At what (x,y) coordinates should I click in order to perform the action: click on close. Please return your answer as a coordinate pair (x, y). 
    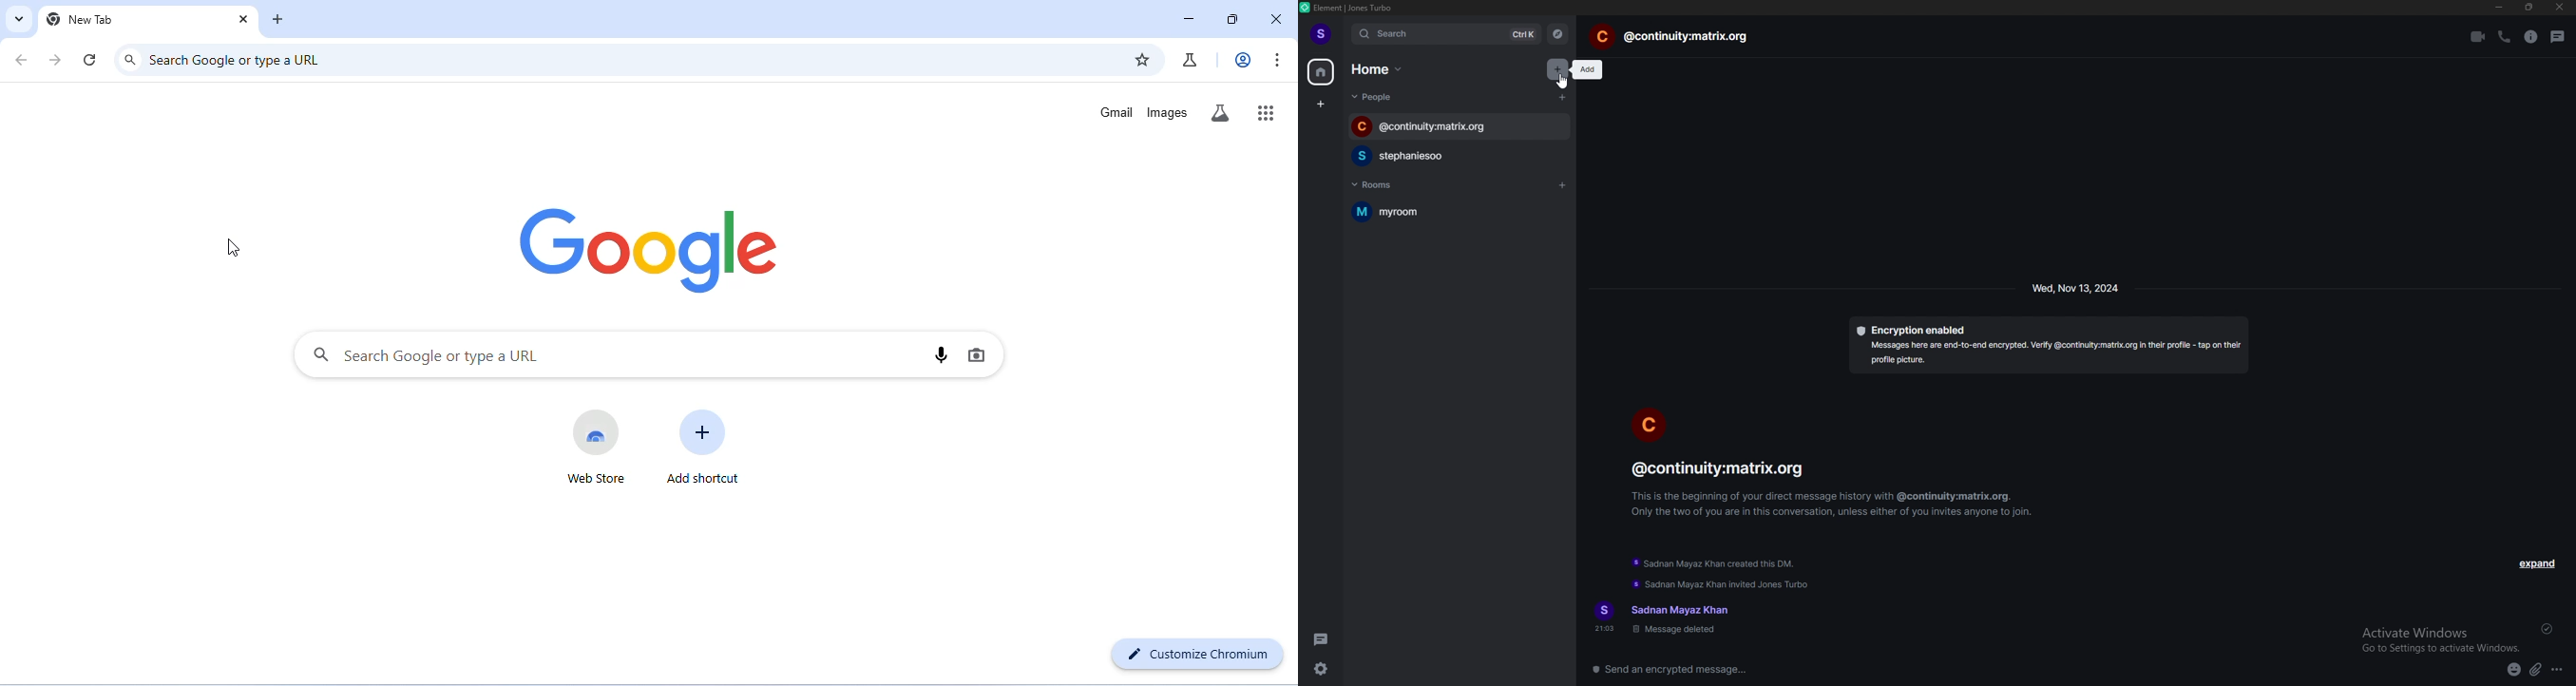
    Looking at the image, I should click on (245, 22).